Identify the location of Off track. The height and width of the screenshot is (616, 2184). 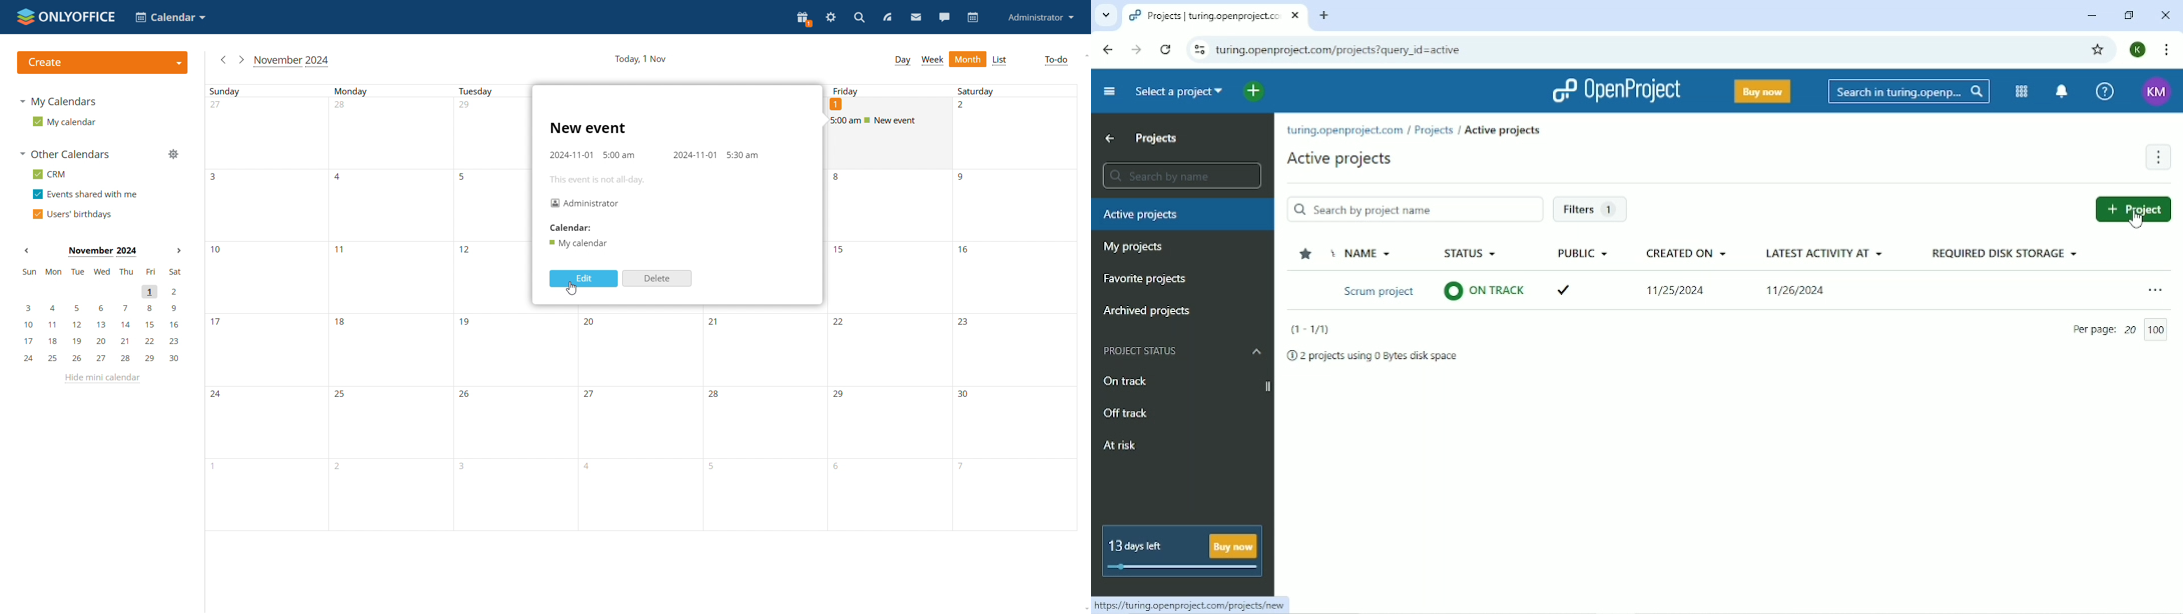
(1129, 414).